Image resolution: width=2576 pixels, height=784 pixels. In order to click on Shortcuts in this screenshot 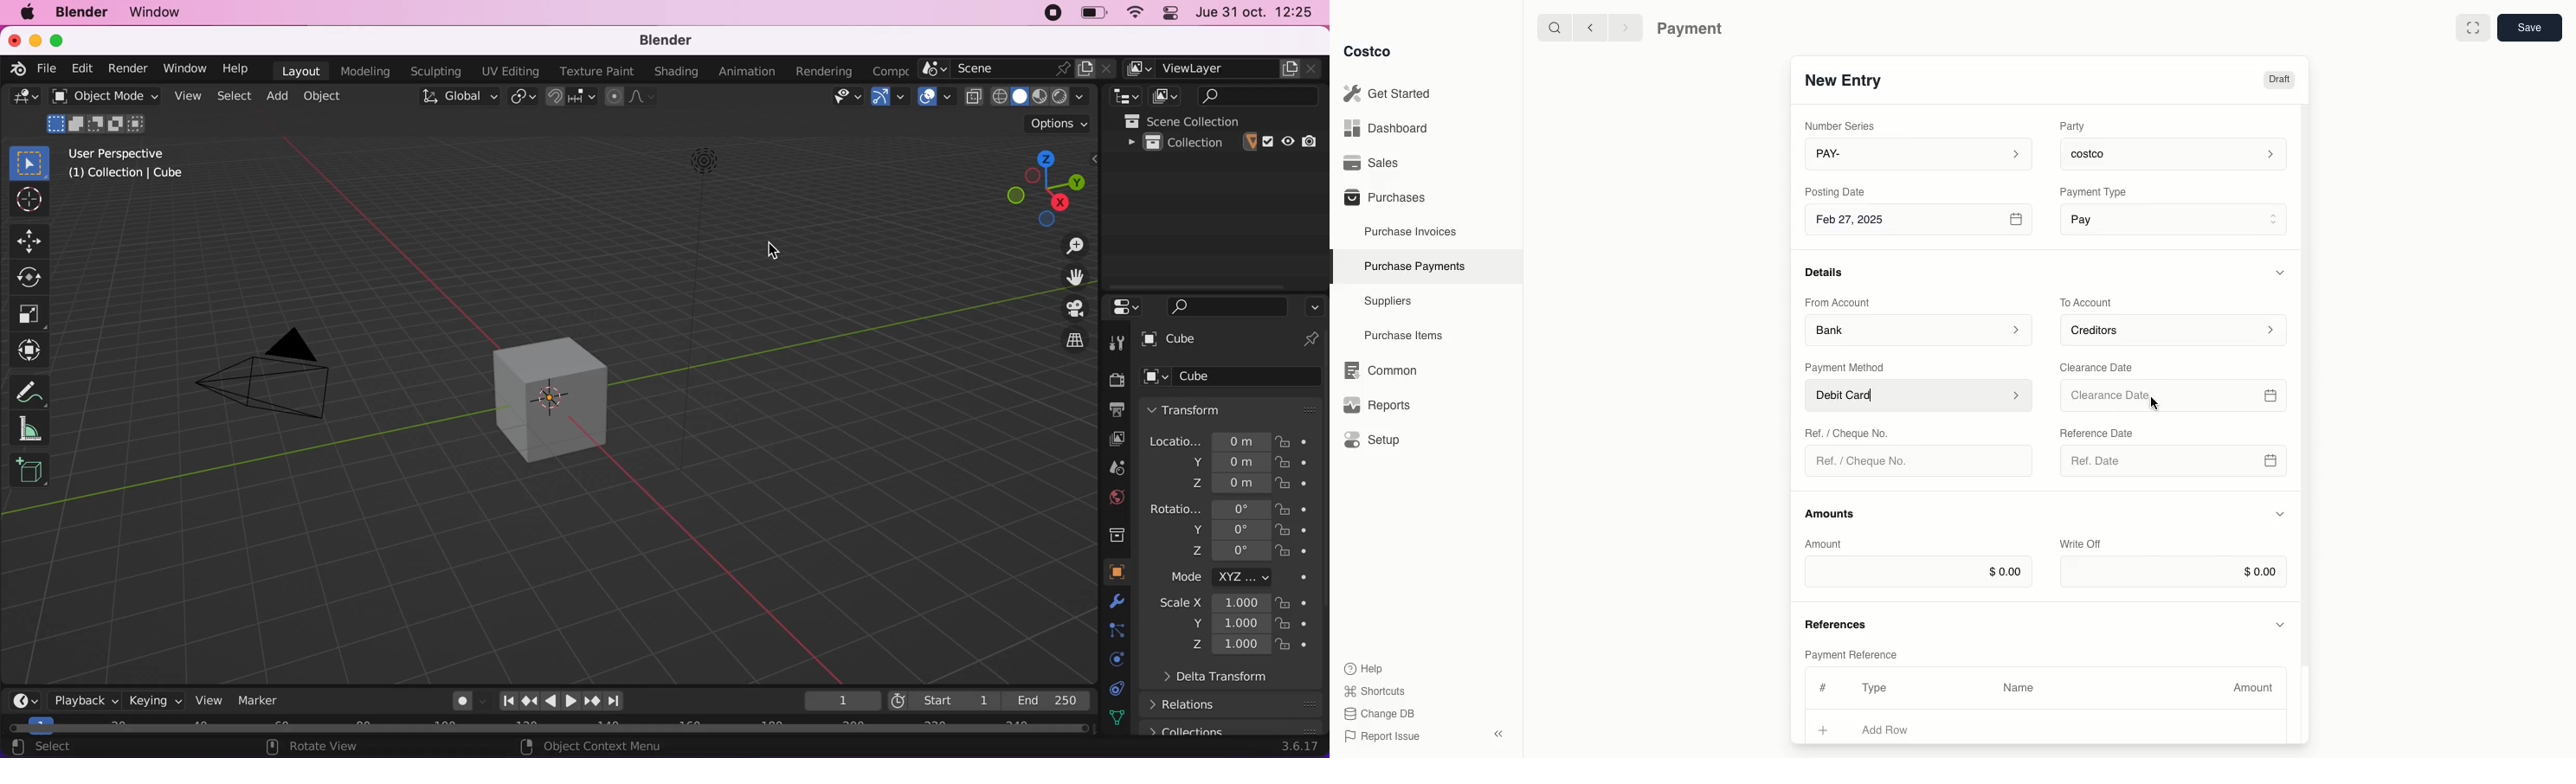, I will do `click(1374, 690)`.